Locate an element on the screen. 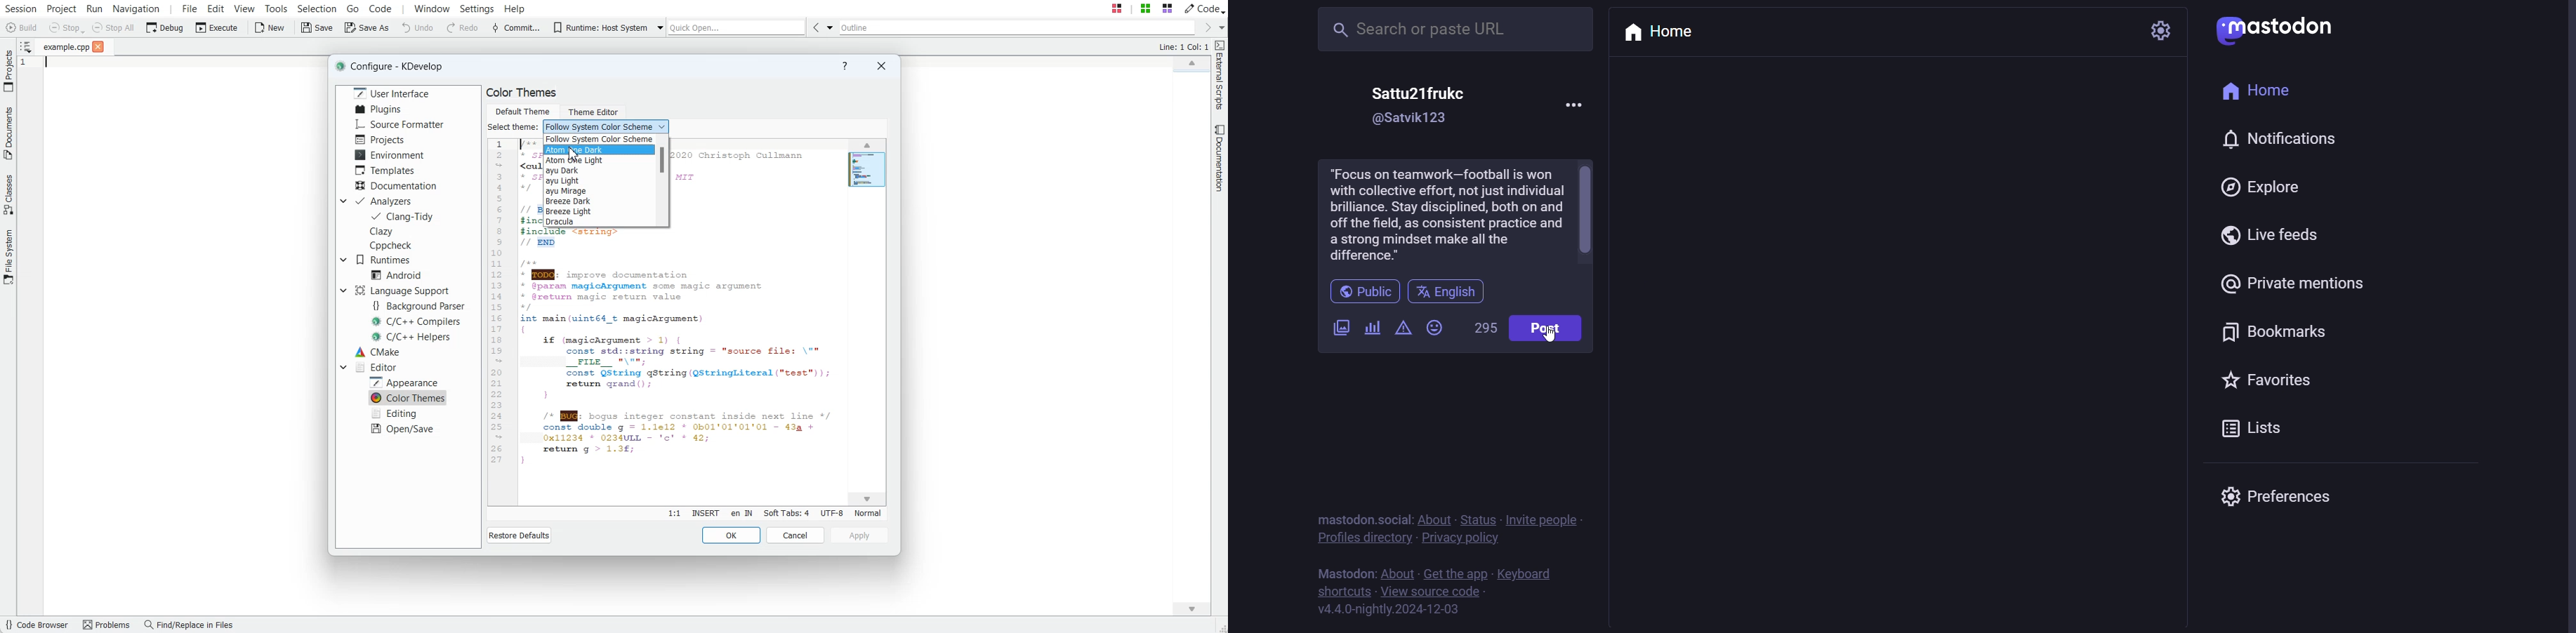  Environment is located at coordinates (391, 154).